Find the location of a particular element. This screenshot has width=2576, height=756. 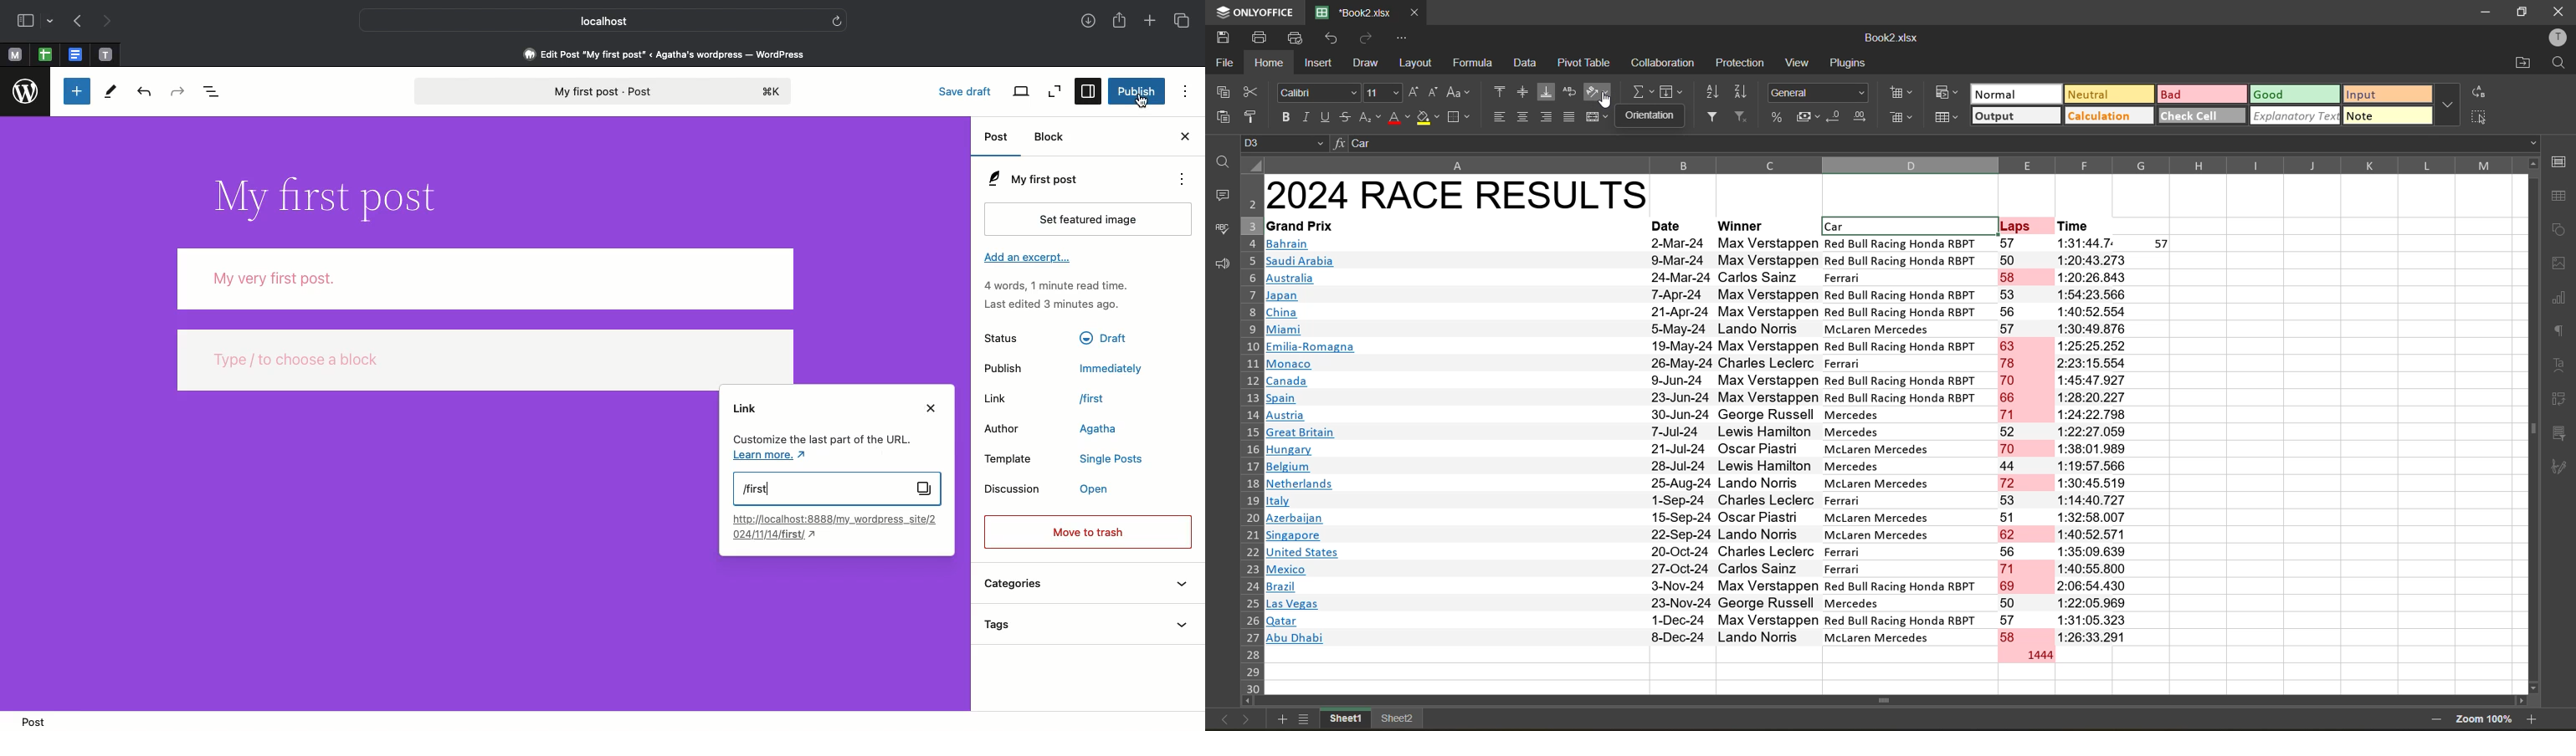

calculation is located at coordinates (1664, 64).